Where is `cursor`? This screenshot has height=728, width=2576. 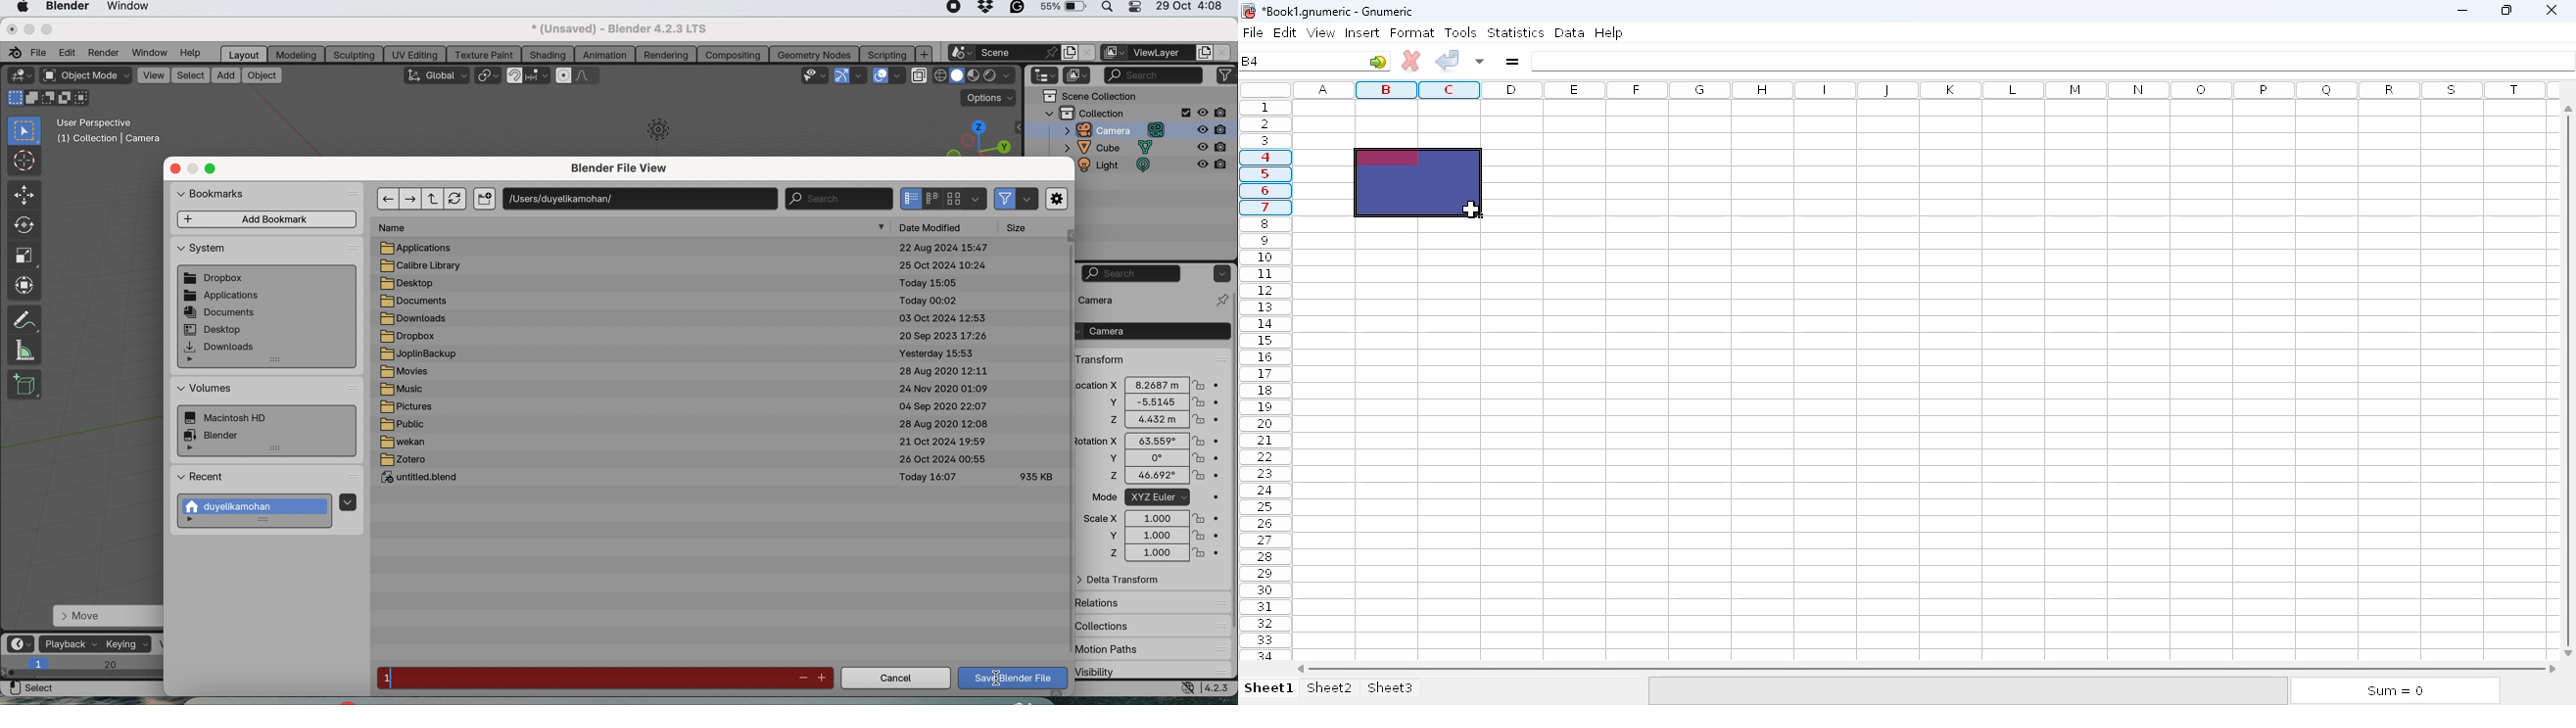
cursor is located at coordinates (997, 679).